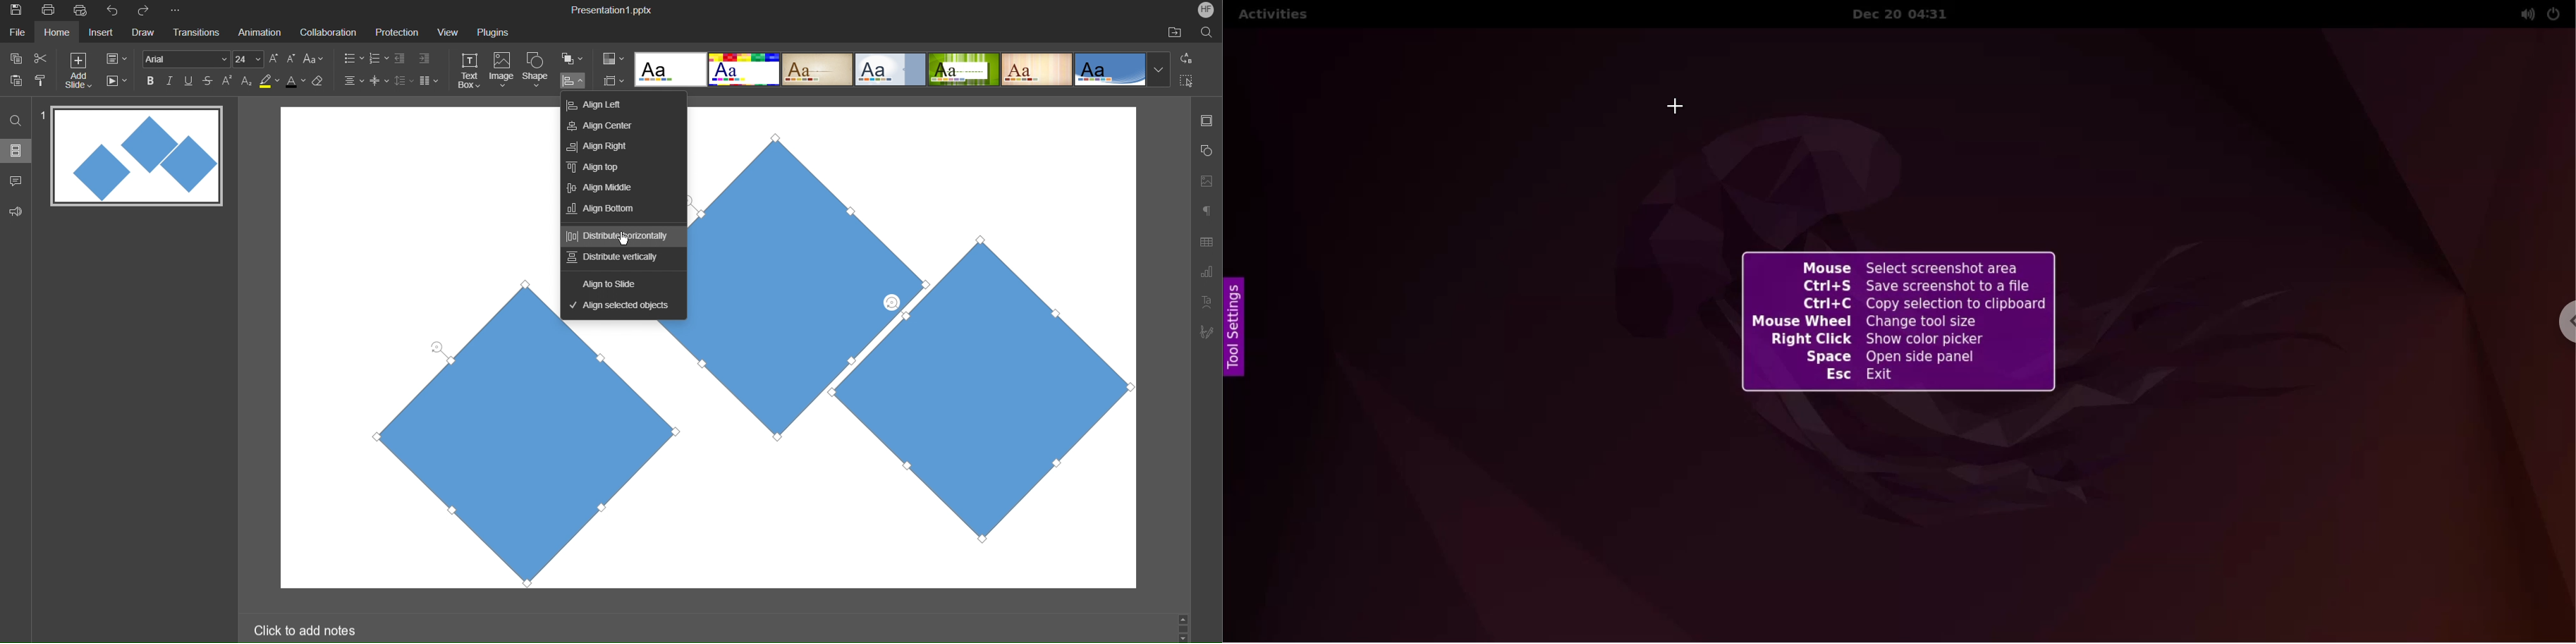  What do you see at coordinates (17, 179) in the screenshot?
I see `chat` at bounding box center [17, 179].